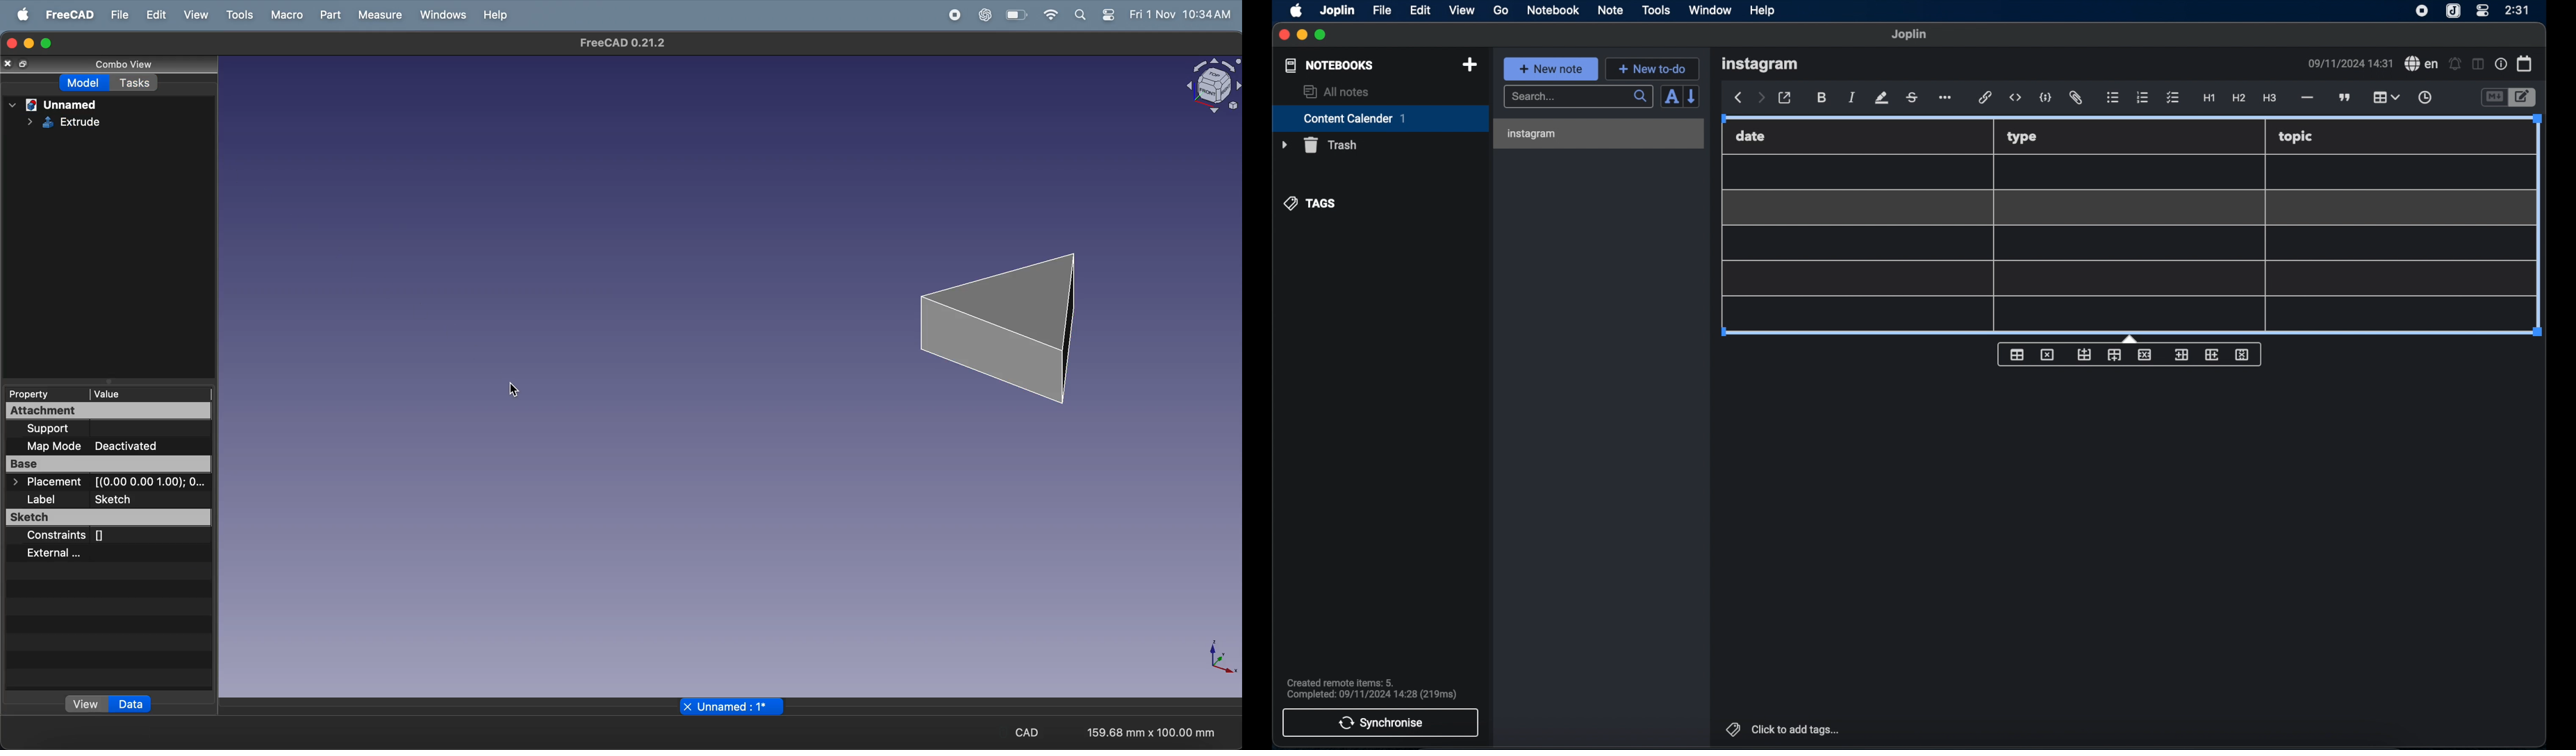 The width and height of the screenshot is (2576, 756). I want to click on tools, so click(1656, 10).